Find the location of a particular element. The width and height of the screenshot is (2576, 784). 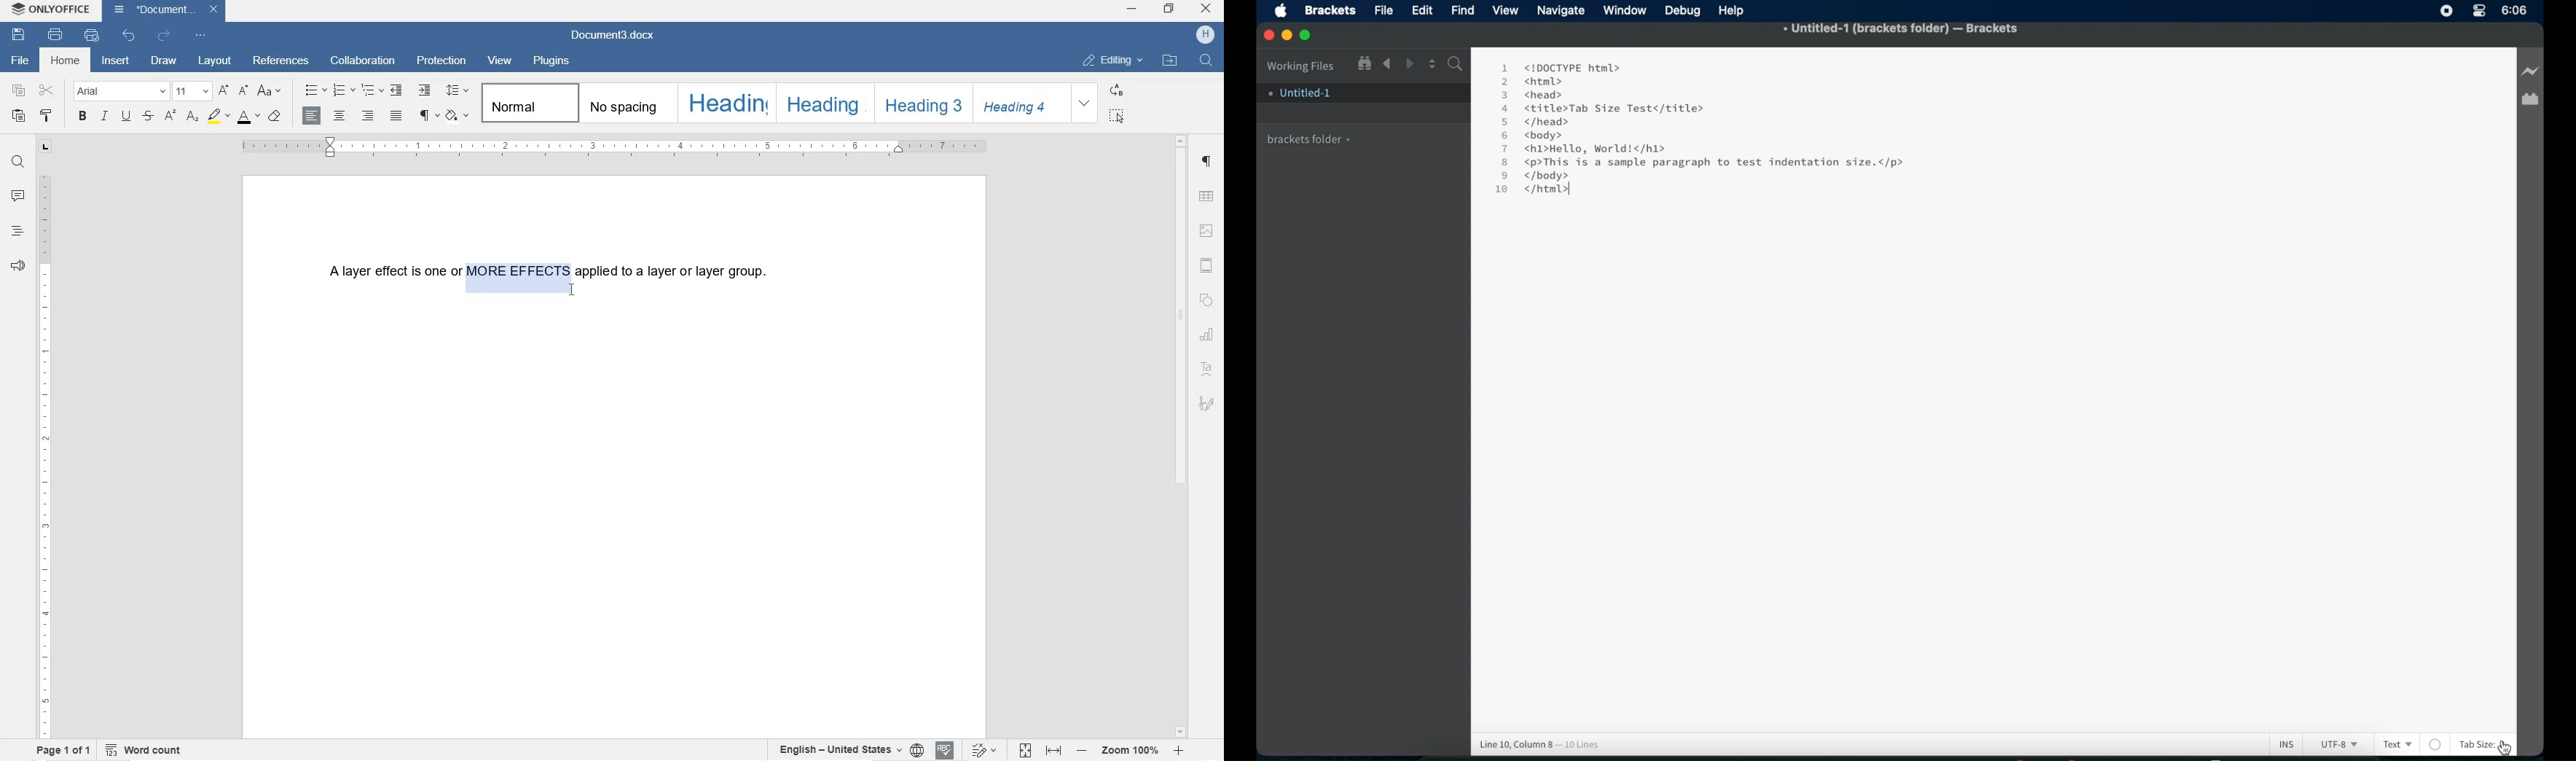

CLOSE is located at coordinates (1206, 10).